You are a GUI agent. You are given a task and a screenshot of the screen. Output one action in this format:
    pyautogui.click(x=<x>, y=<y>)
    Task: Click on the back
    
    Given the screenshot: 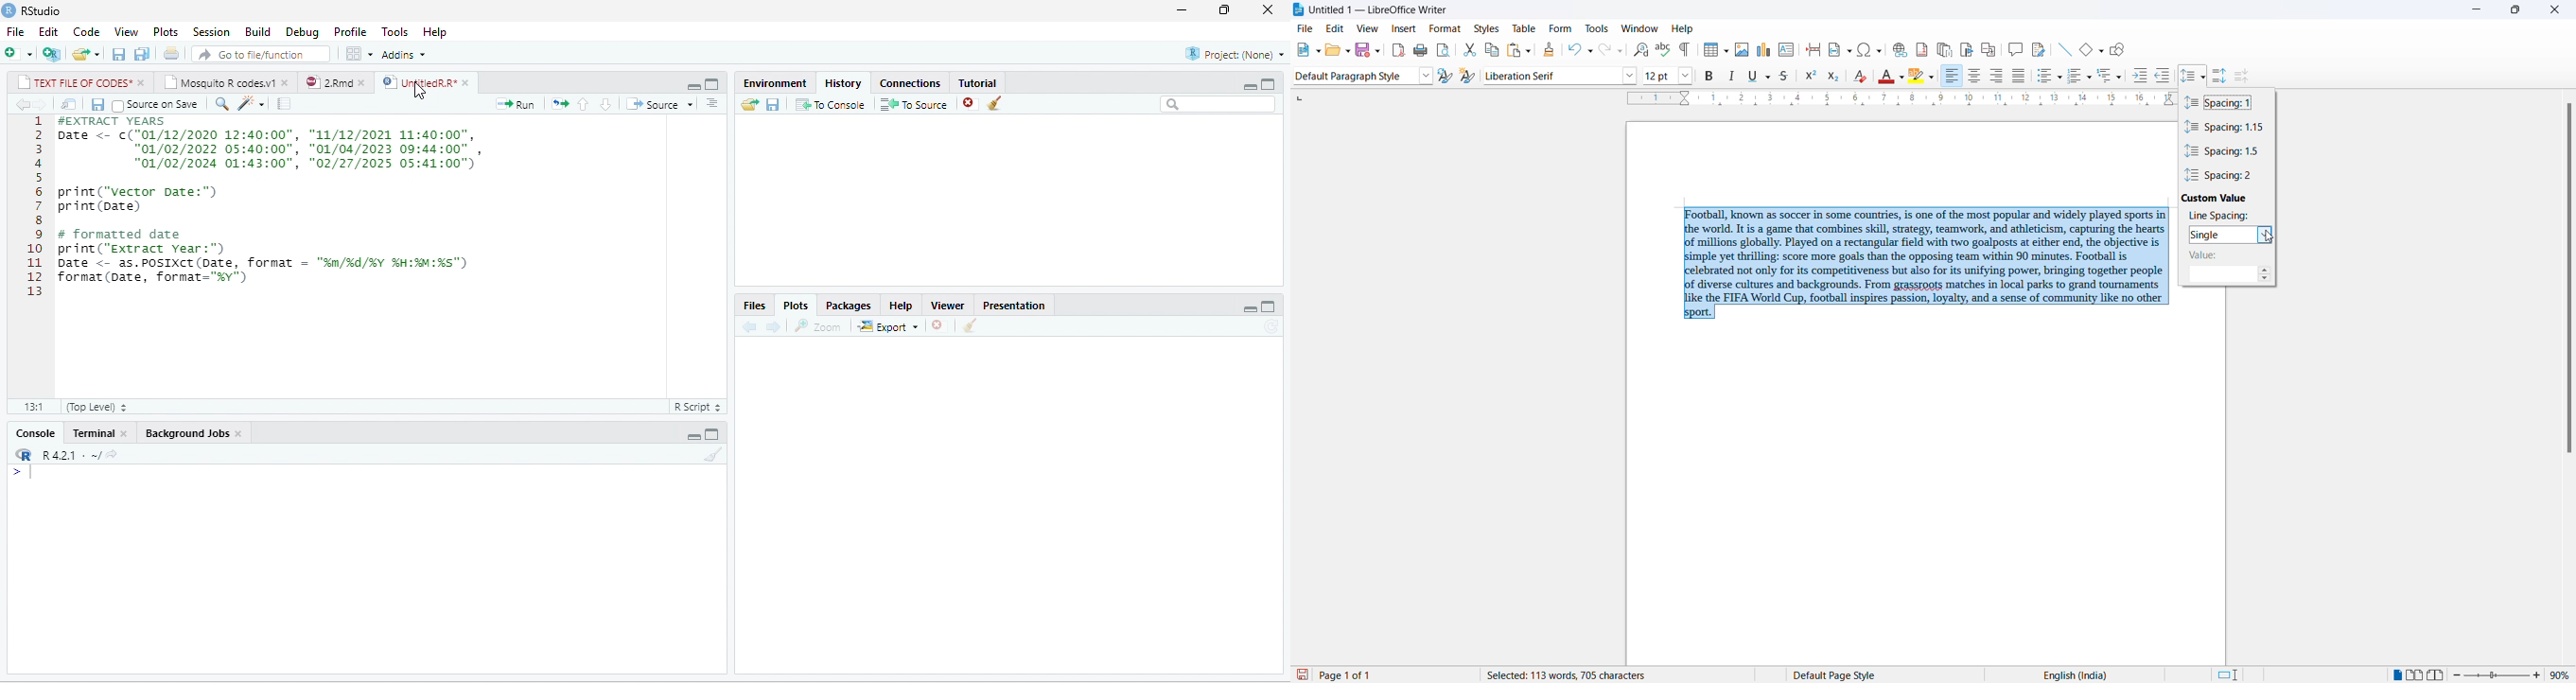 What is the action you would take?
    pyautogui.click(x=749, y=325)
    